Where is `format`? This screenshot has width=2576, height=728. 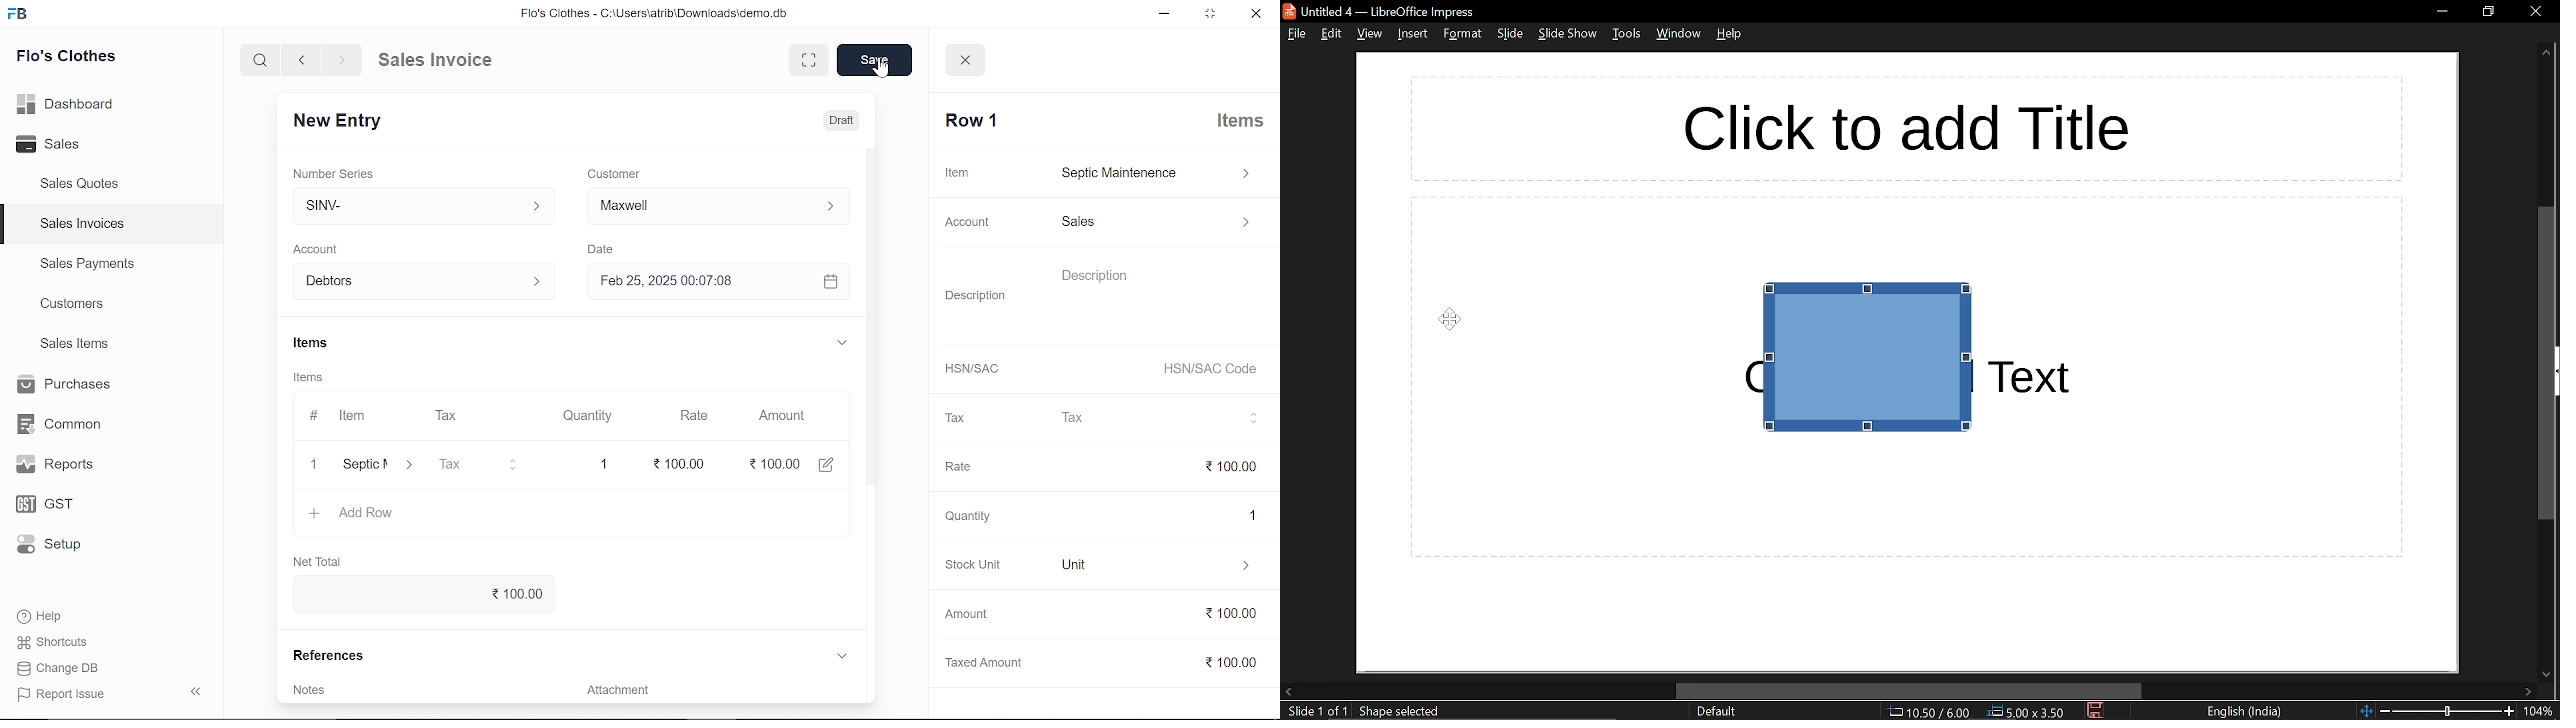 format is located at coordinates (1460, 35).